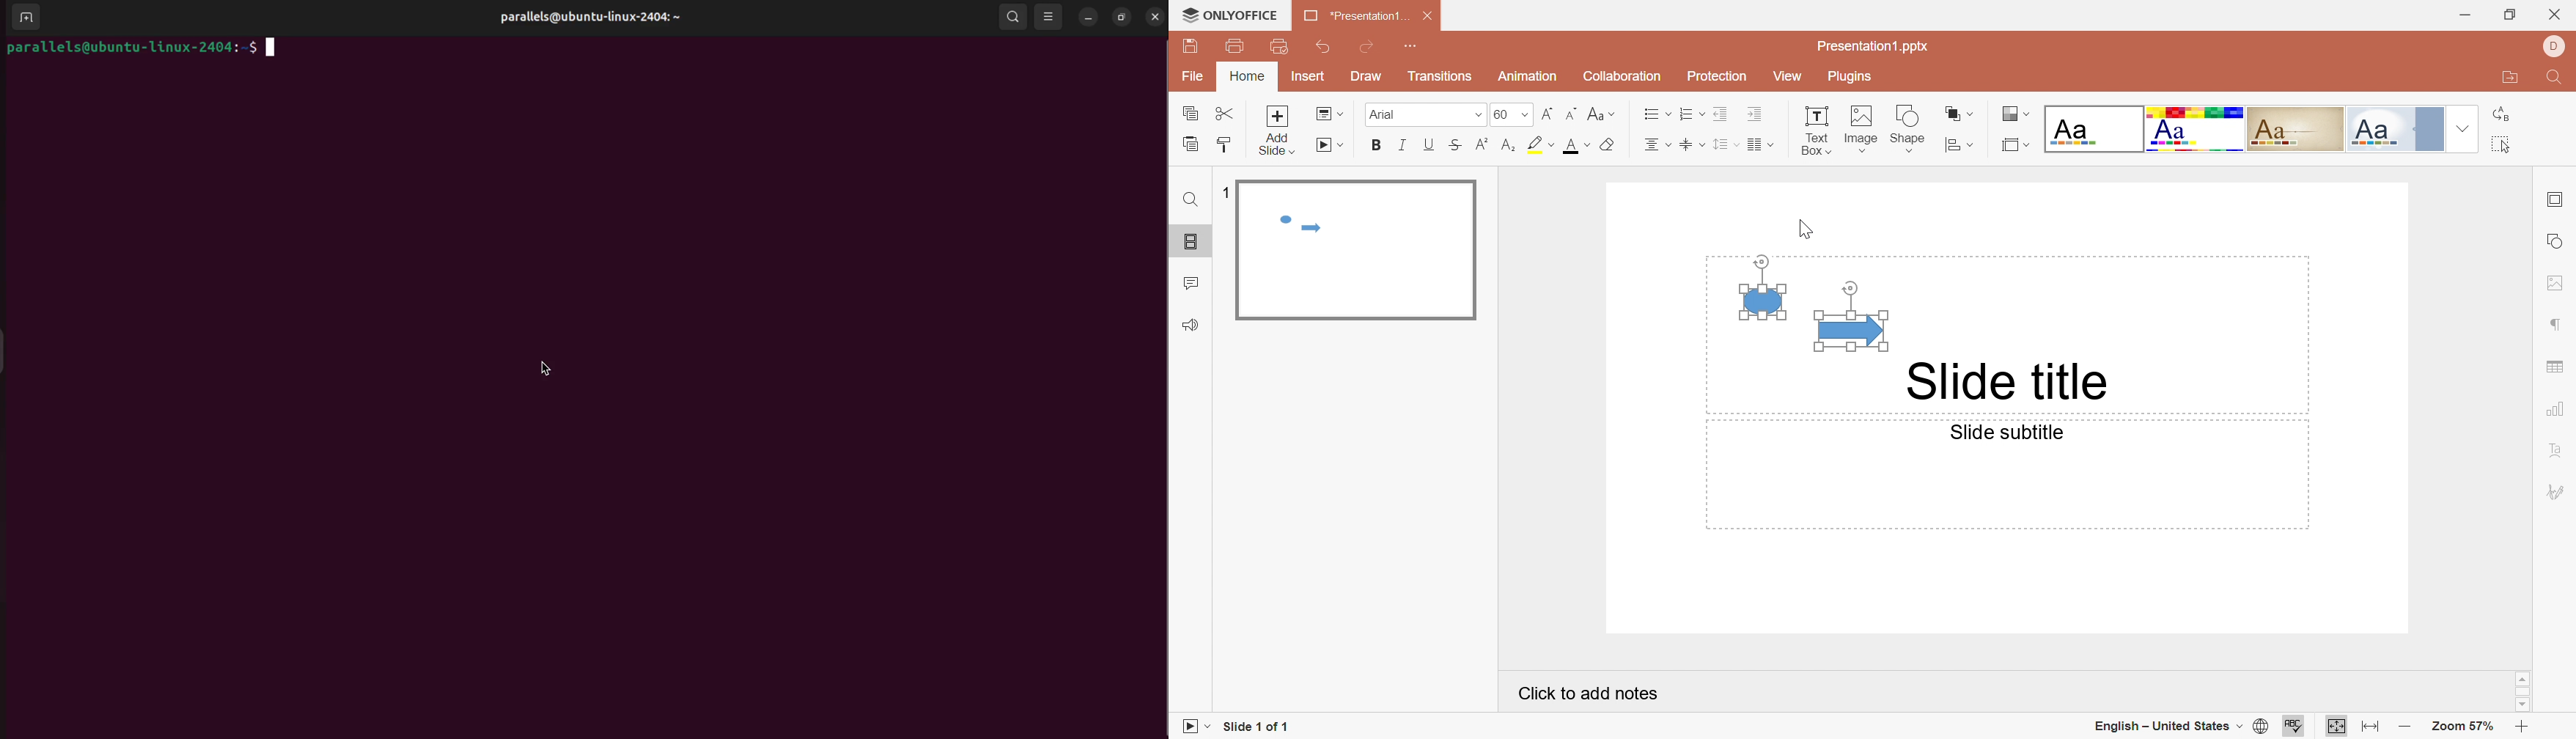  I want to click on Print, so click(1235, 46).